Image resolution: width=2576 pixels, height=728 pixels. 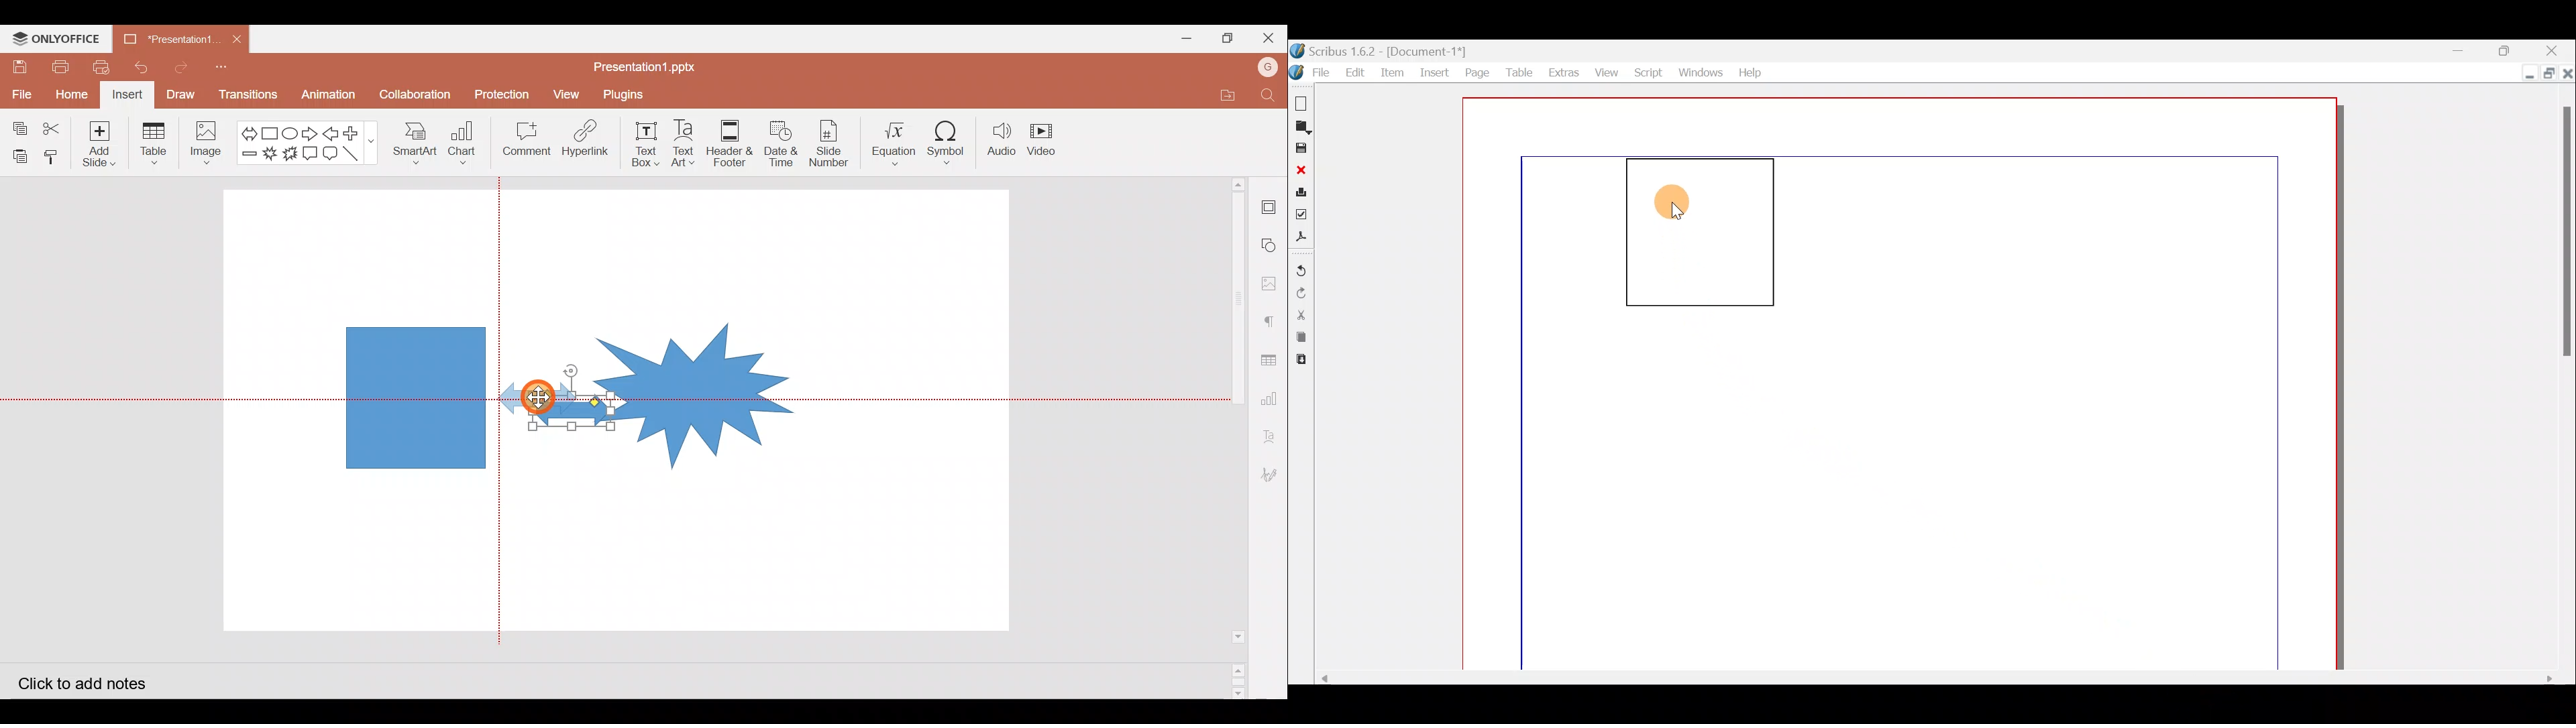 What do you see at coordinates (641, 64) in the screenshot?
I see `Presentation1.pptx` at bounding box center [641, 64].